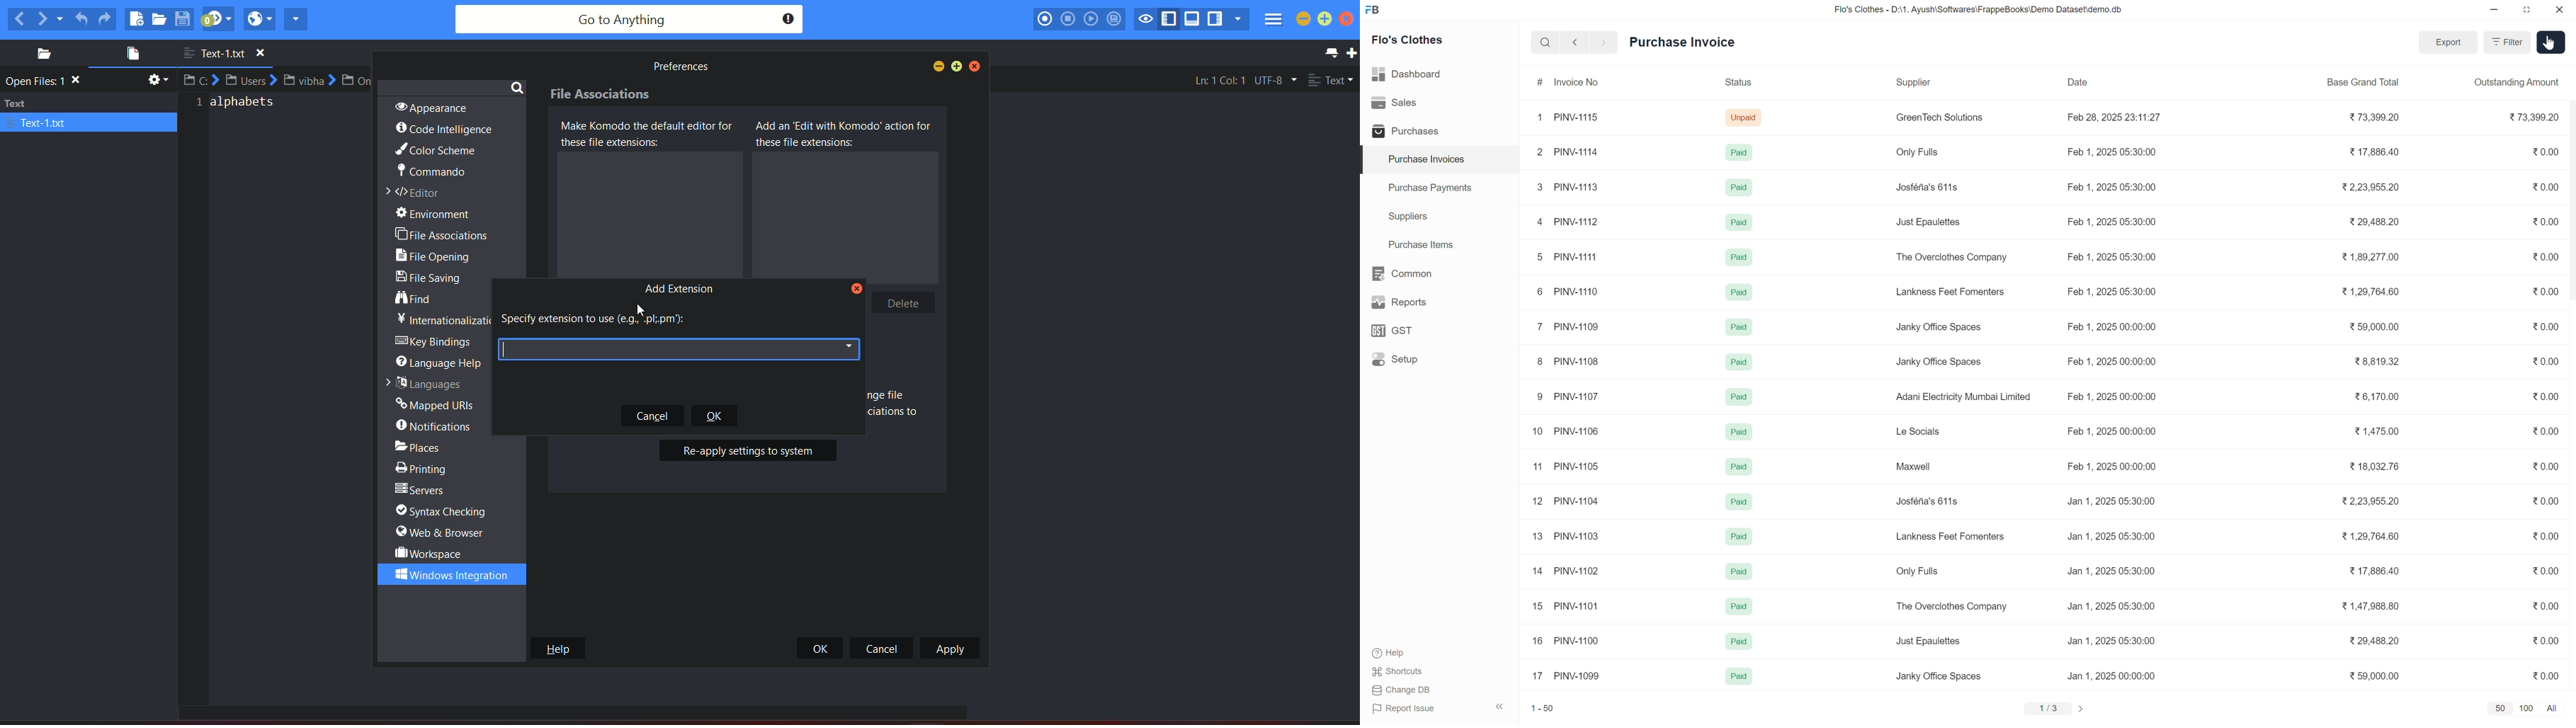  Describe the element at coordinates (2365, 296) in the screenshot. I see `1,29,764.60` at that location.